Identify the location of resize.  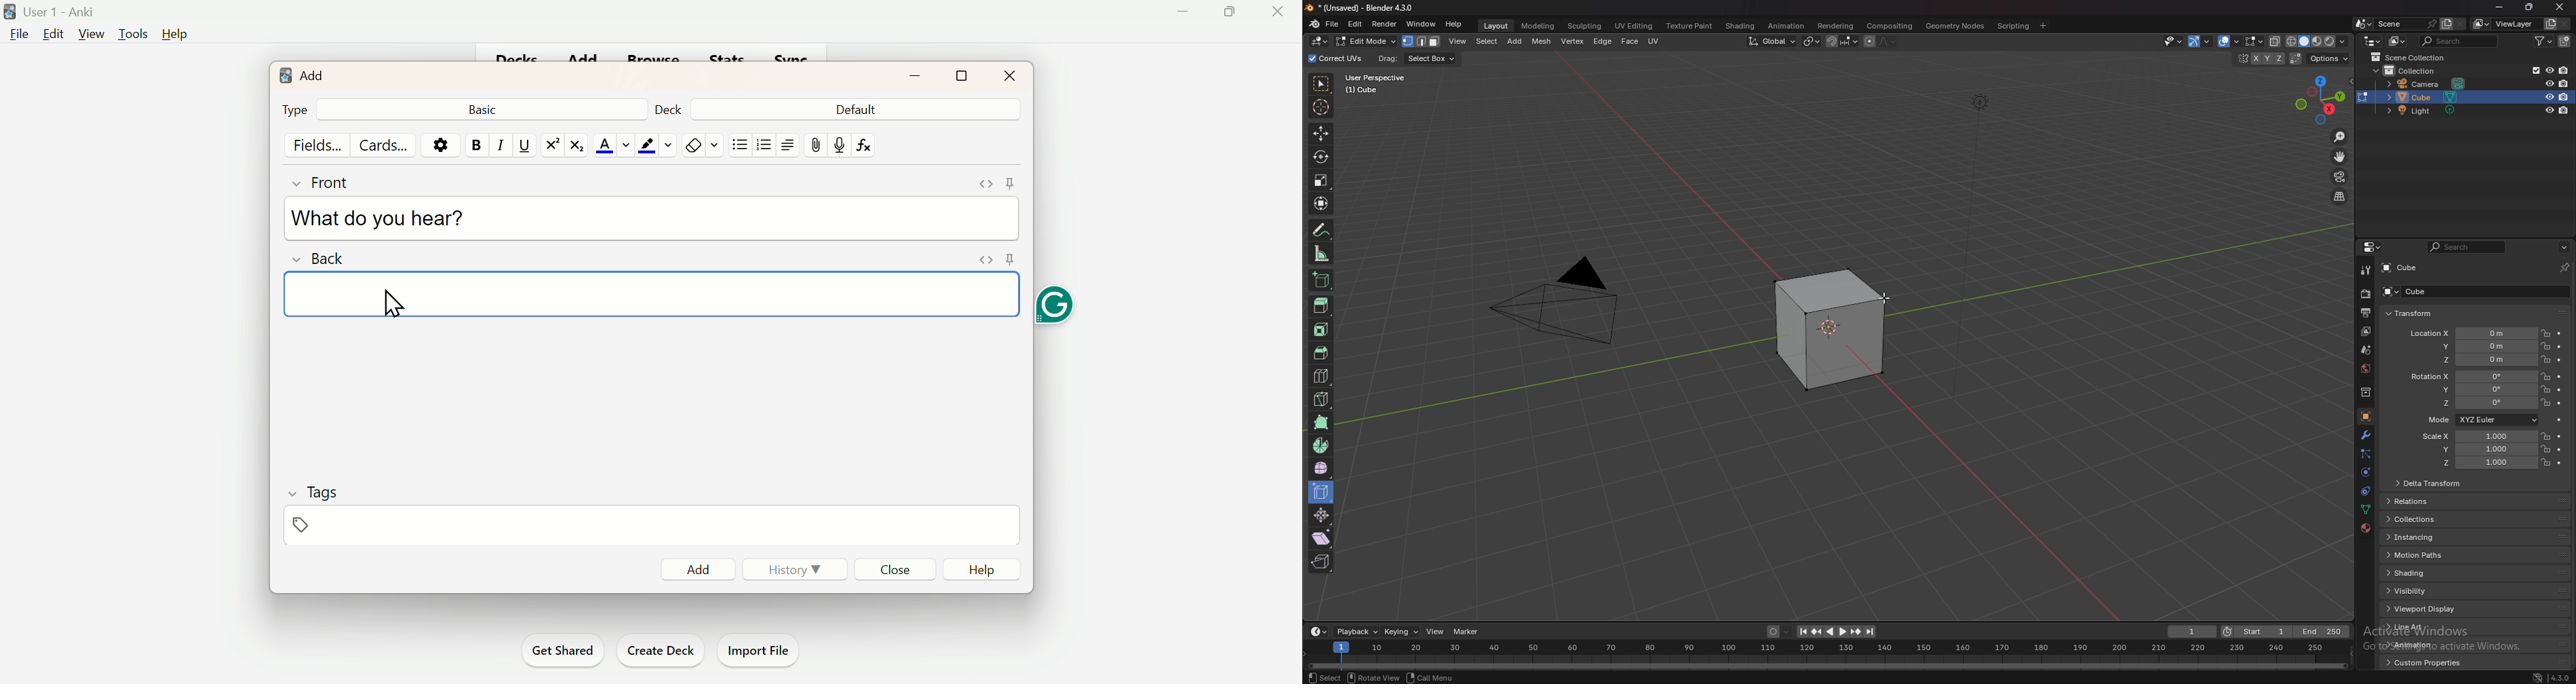
(2530, 7).